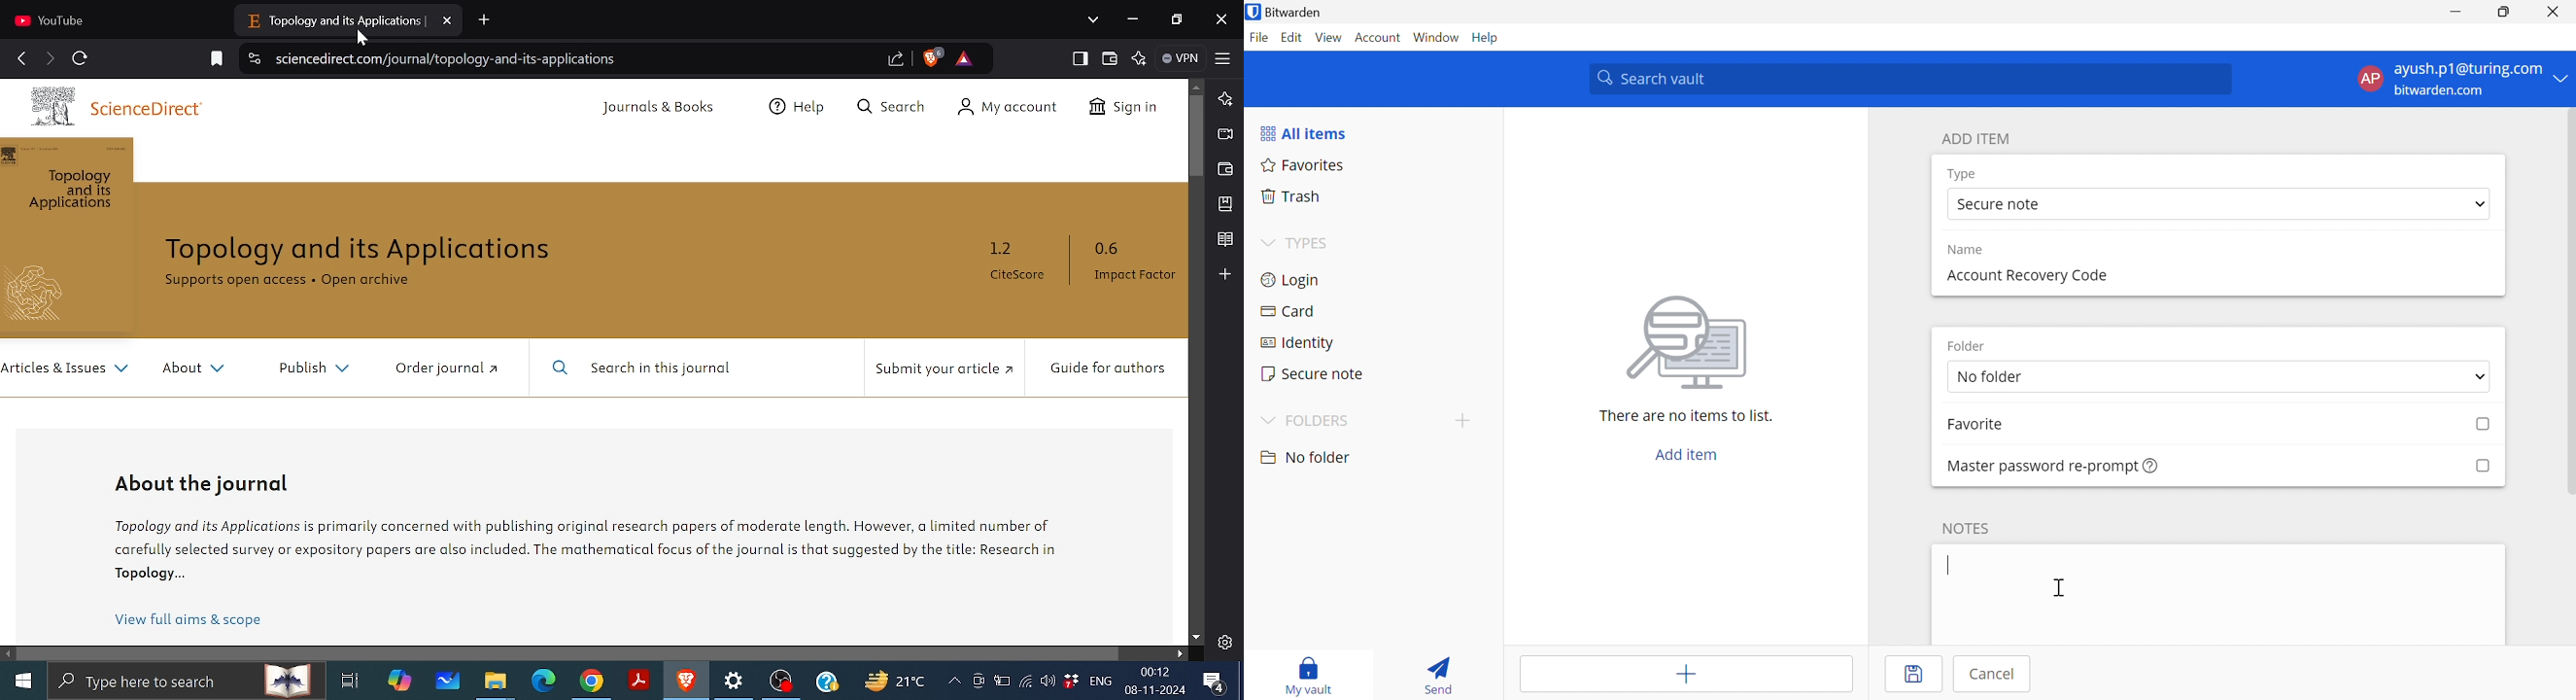 This screenshot has width=2576, height=700. Describe the element at coordinates (1266, 244) in the screenshot. I see `Dropdown` at that location.